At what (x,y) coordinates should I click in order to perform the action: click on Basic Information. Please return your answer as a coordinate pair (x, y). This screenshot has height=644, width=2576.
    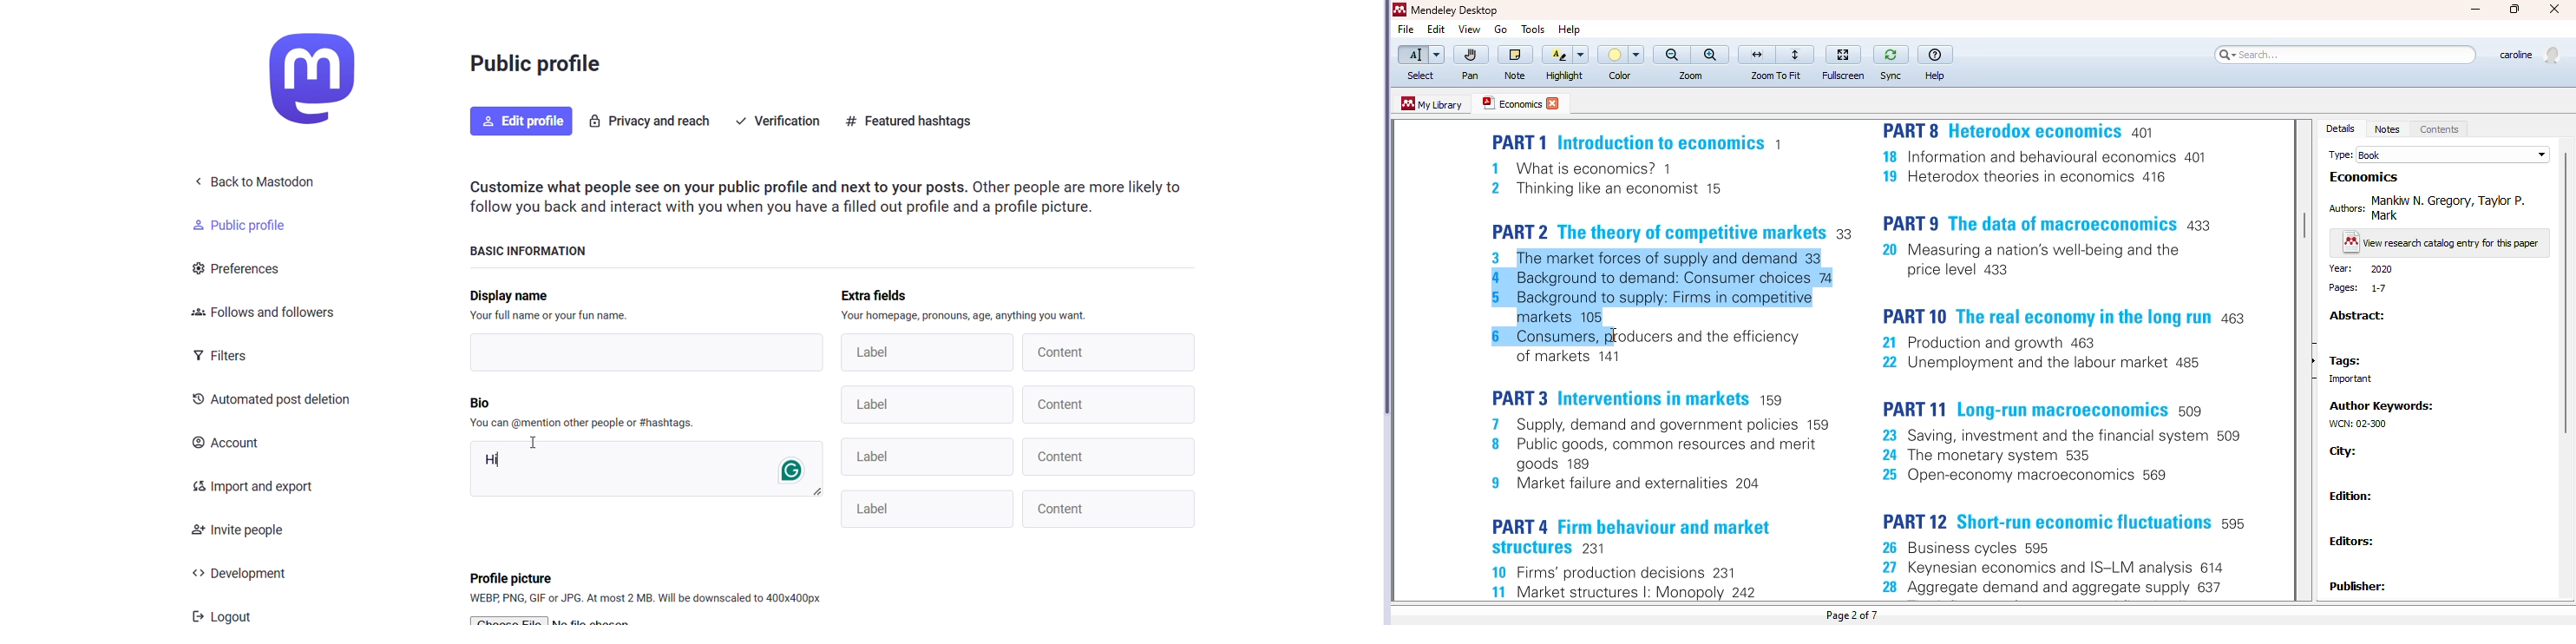
    Looking at the image, I should click on (536, 249).